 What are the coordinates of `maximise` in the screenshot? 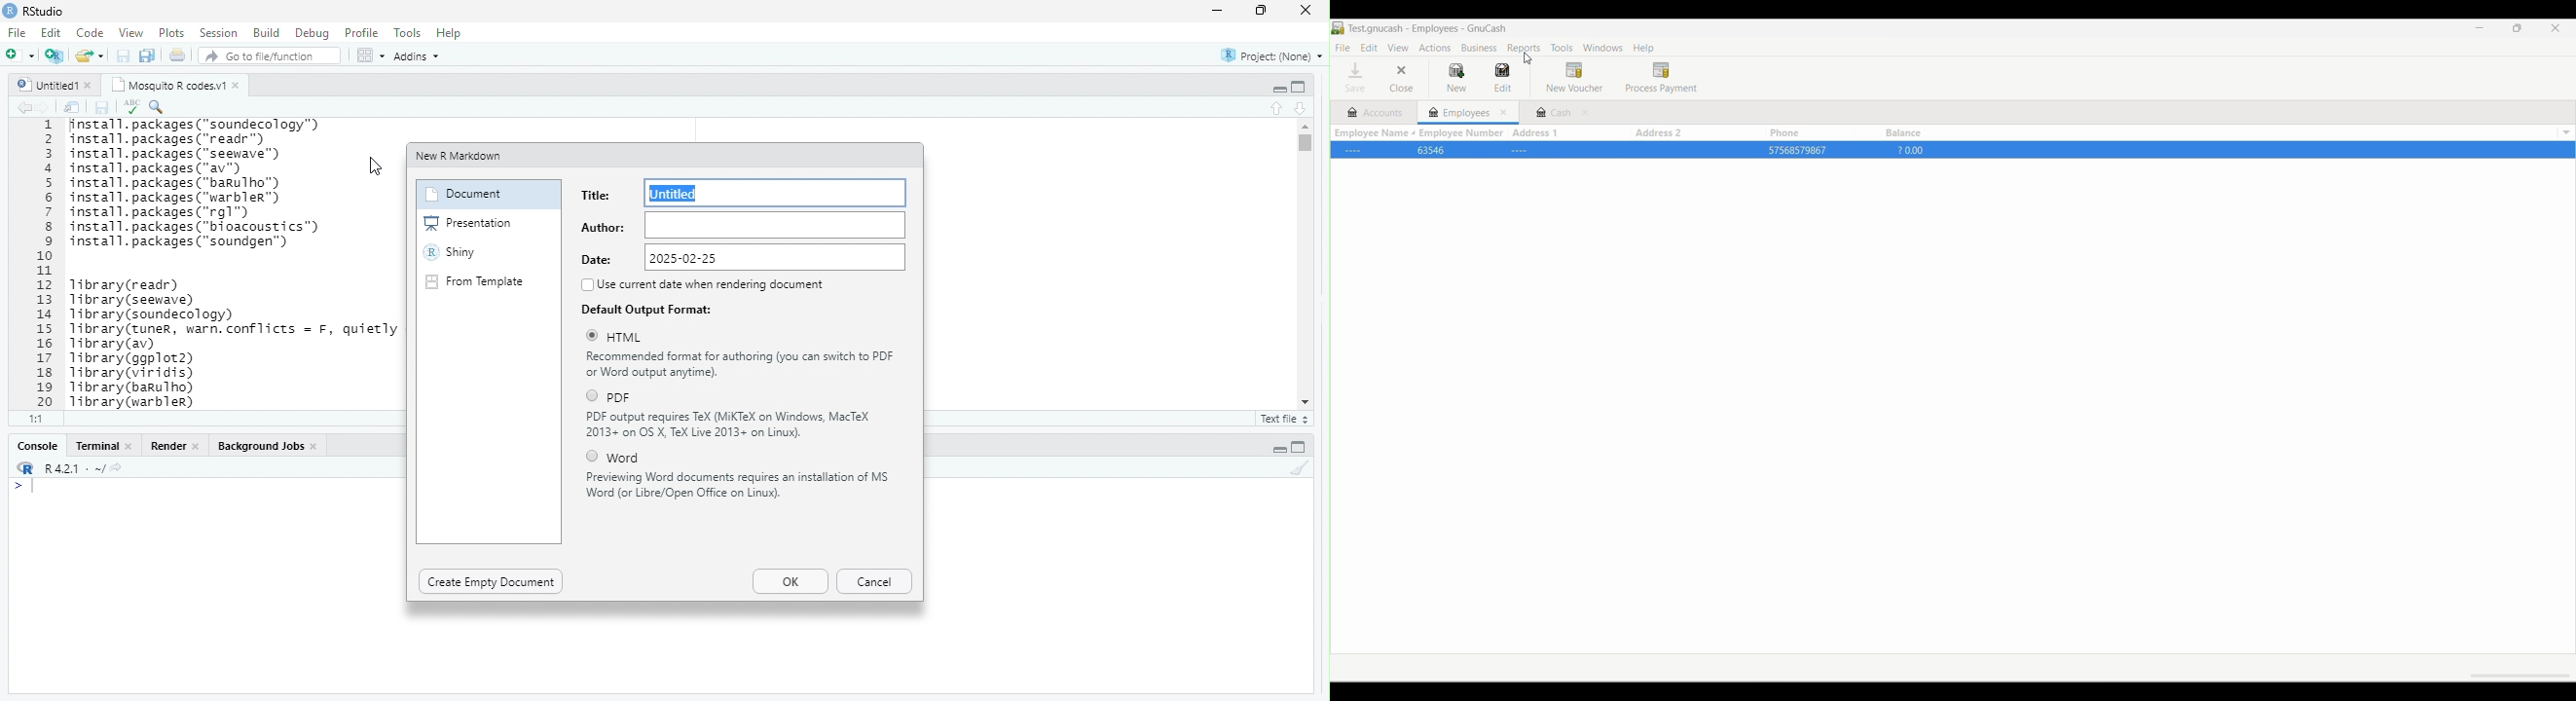 It's located at (1262, 11).